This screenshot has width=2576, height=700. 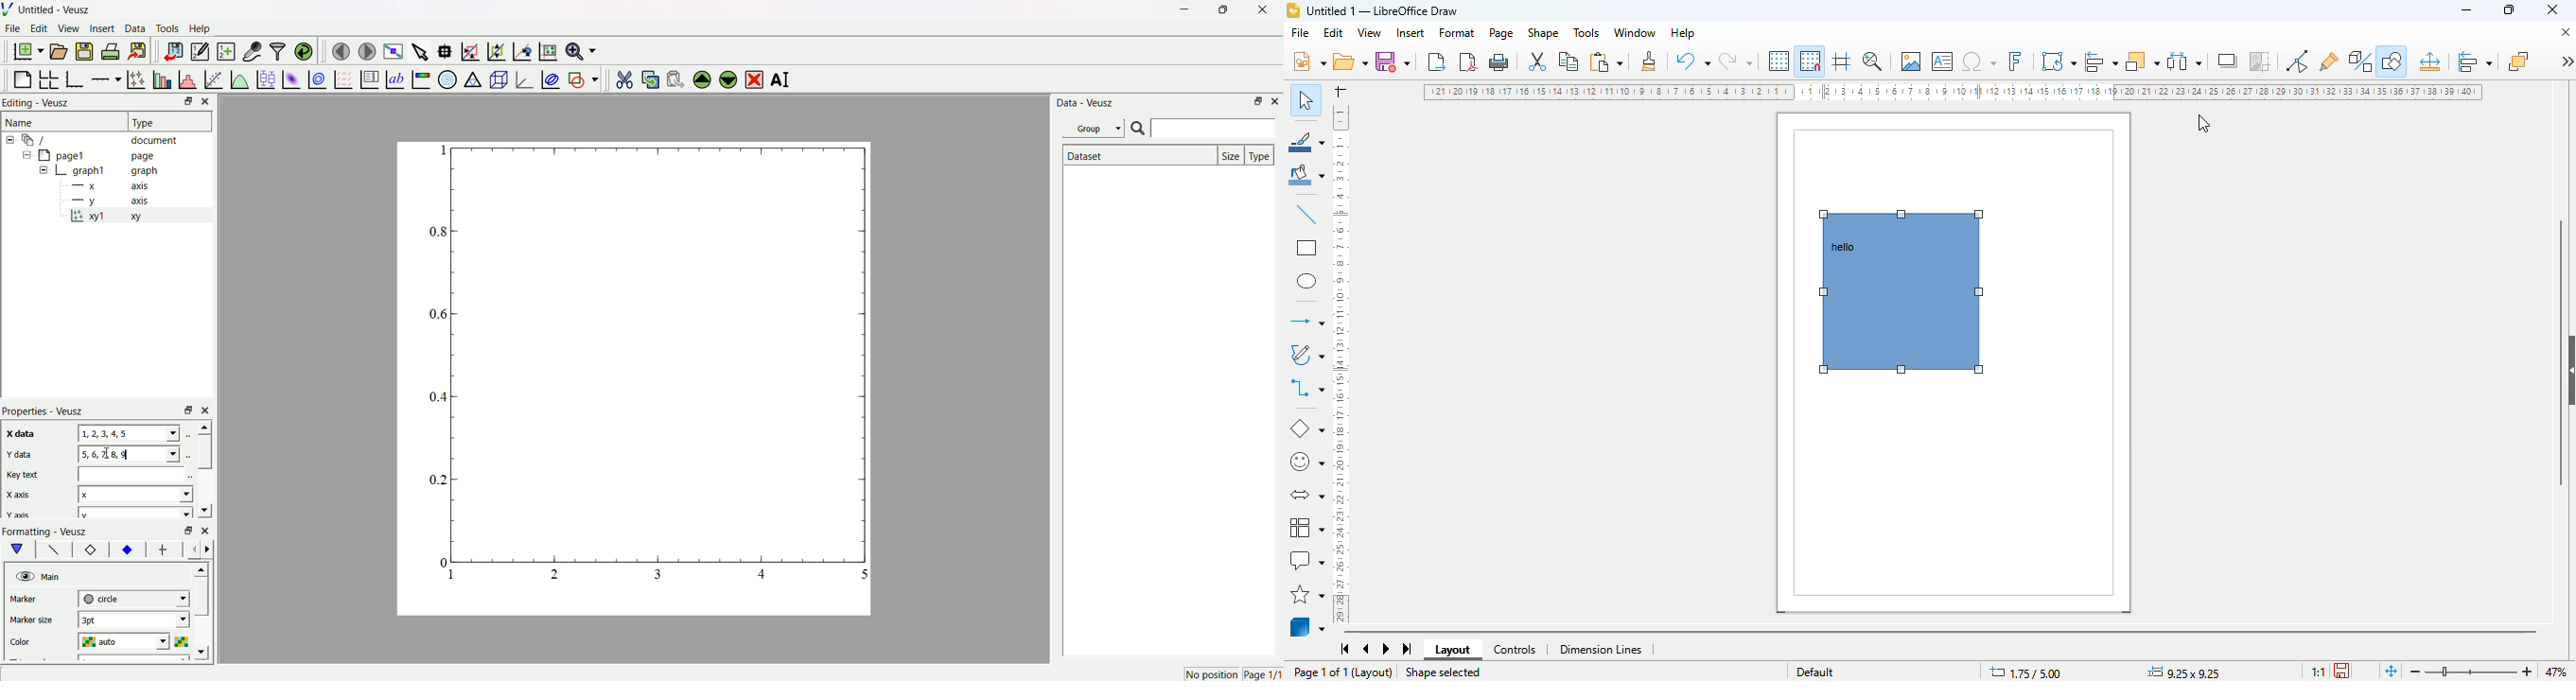 I want to click on zoom & pan, so click(x=1872, y=61).